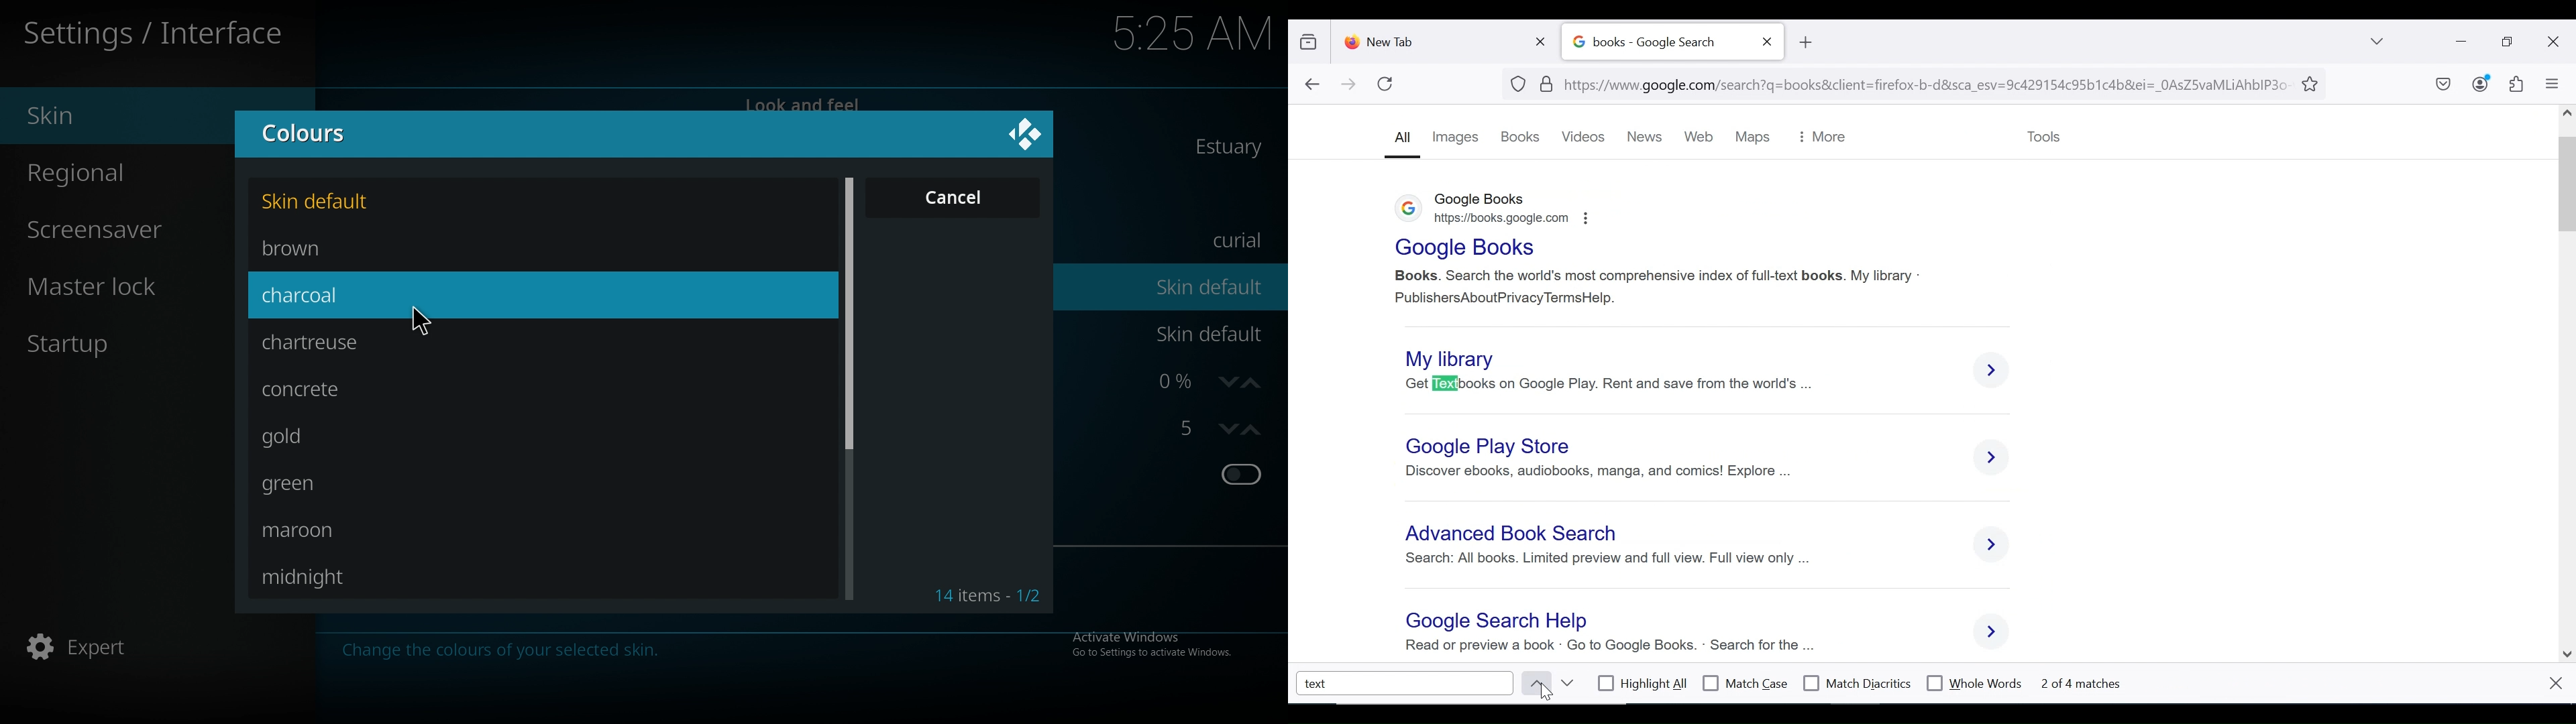  I want to click on minimize, so click(2459, 40).